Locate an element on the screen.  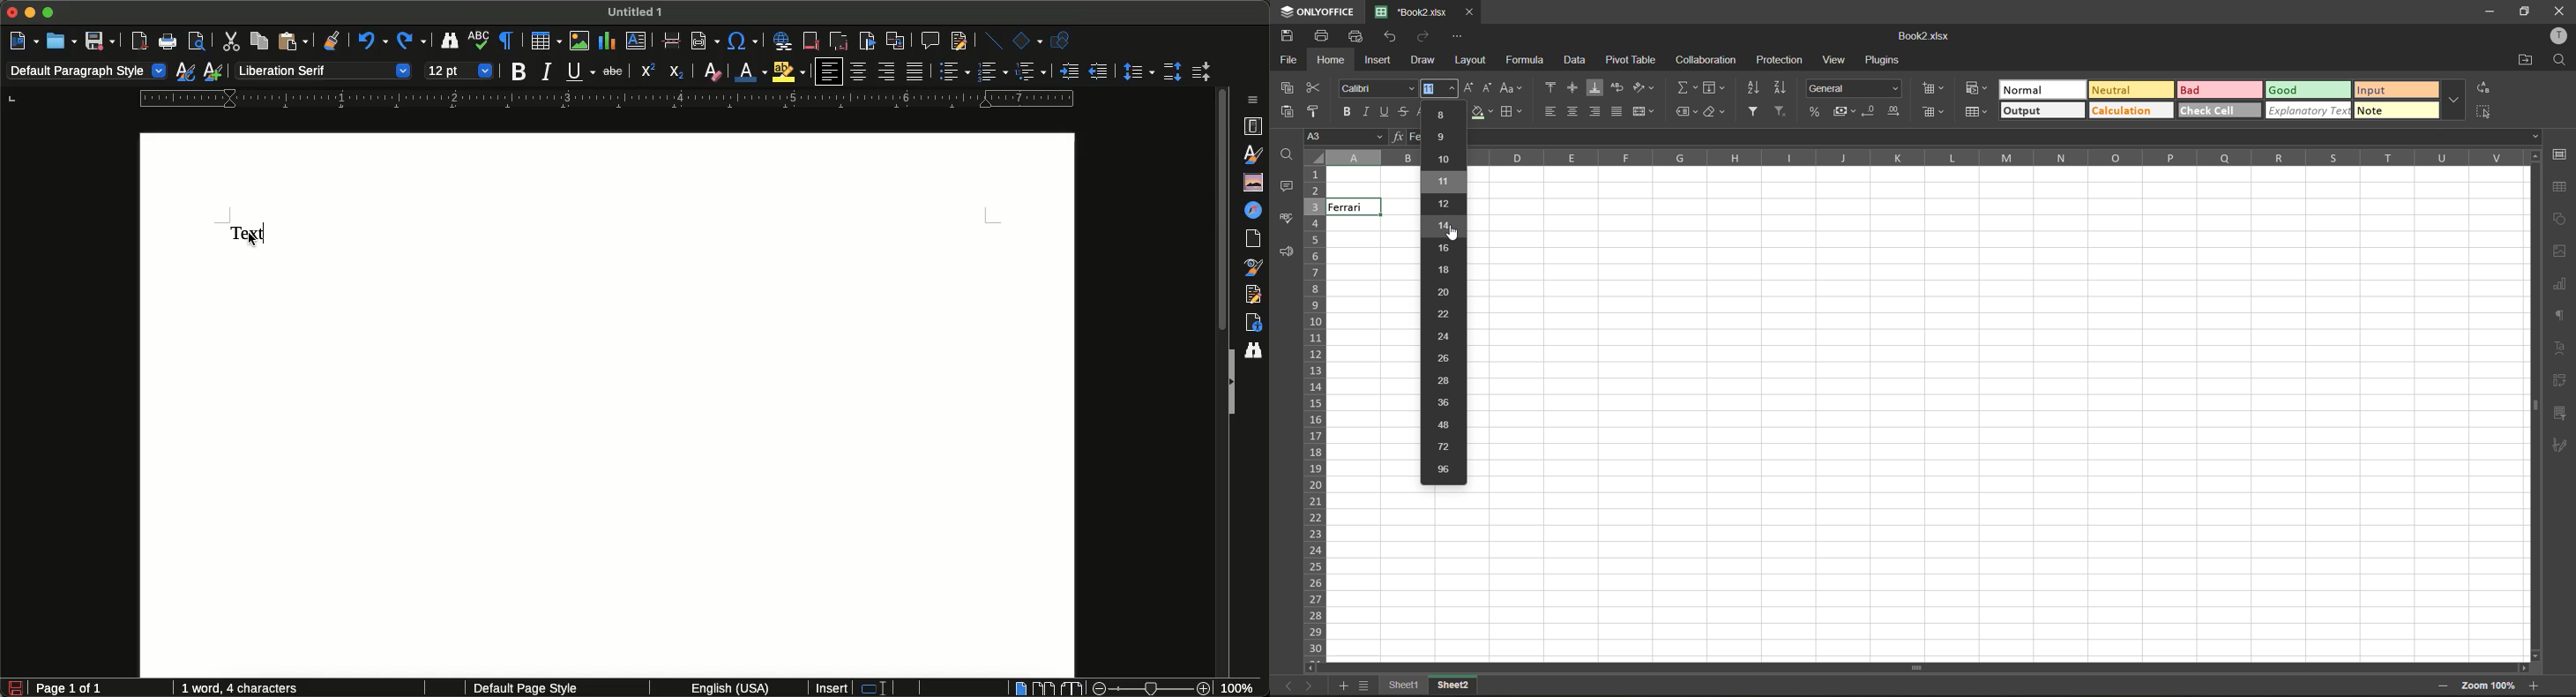
draw is located at coordinates (1423, 61).